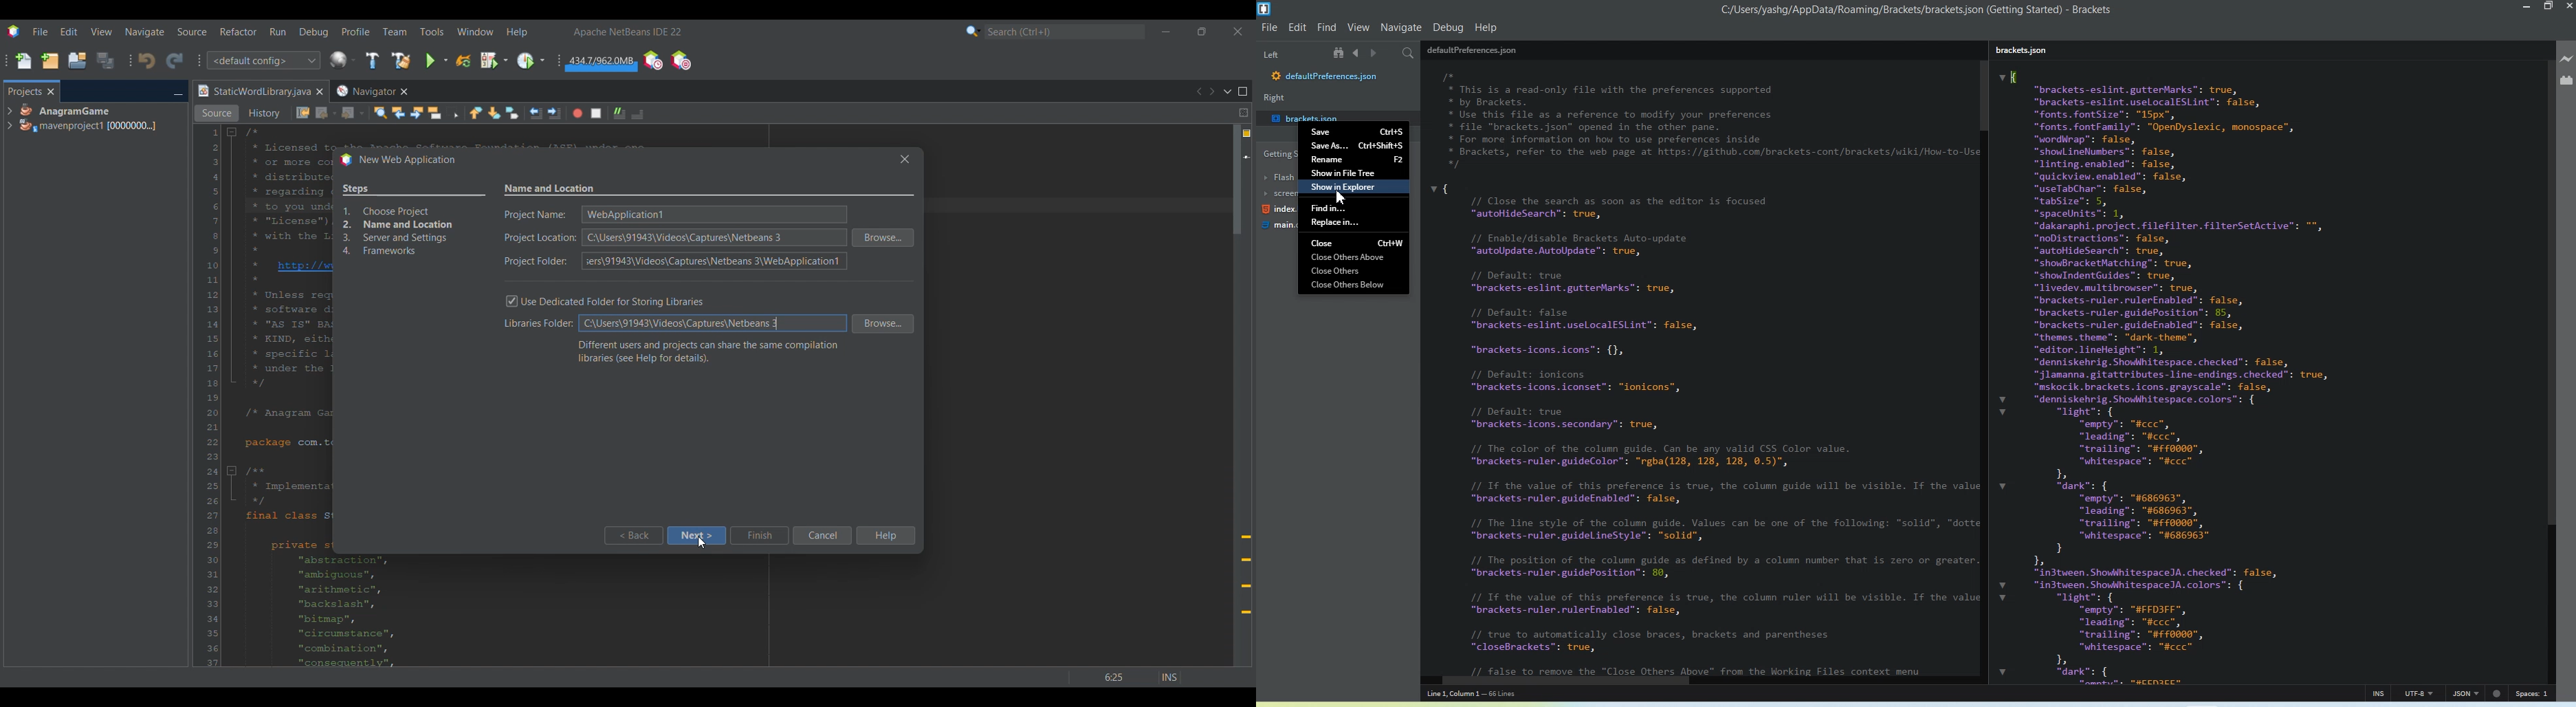 The width and height of the screenshot is (2576, 728). What do you see at coordinates (1488, 695) in the screenshot?
I see `line 1, column 1 - 66 lines` at bounding box center [1488, 695].